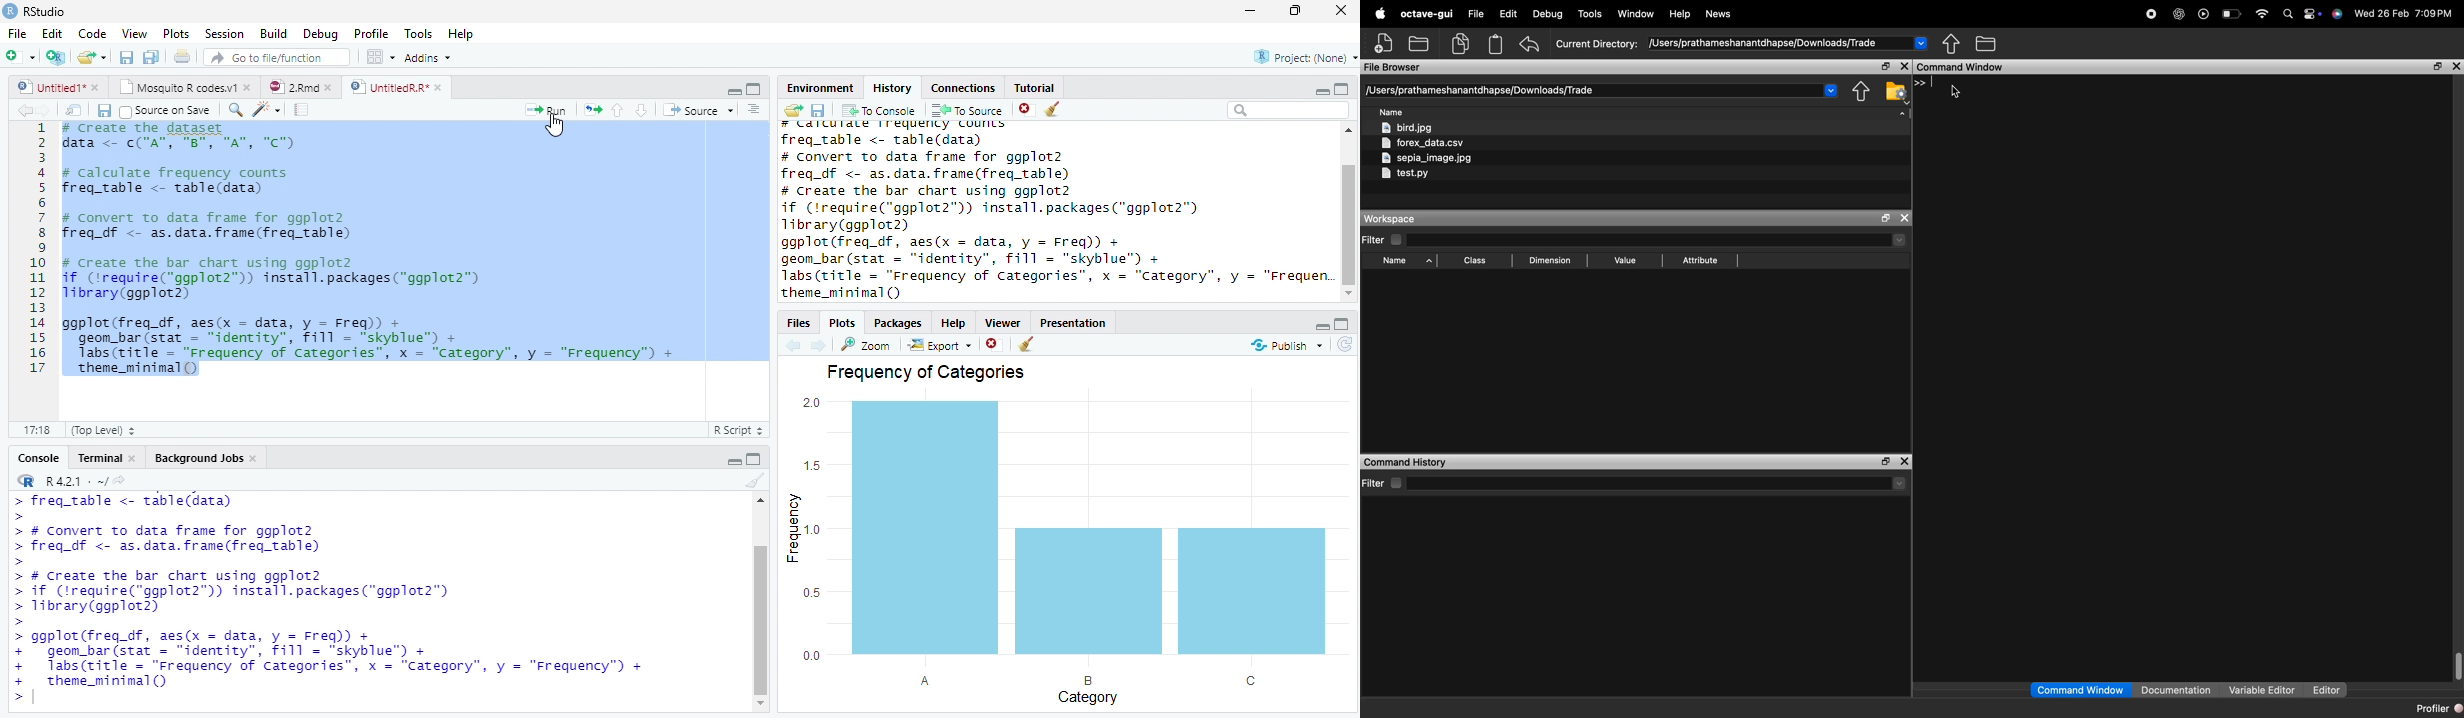 Image resolution: width=2464 pixels, height=728 pixels. What do you see at coordinates (959, 324) in the screenshot?
I see `Help ` at bounding box center [959, 324].